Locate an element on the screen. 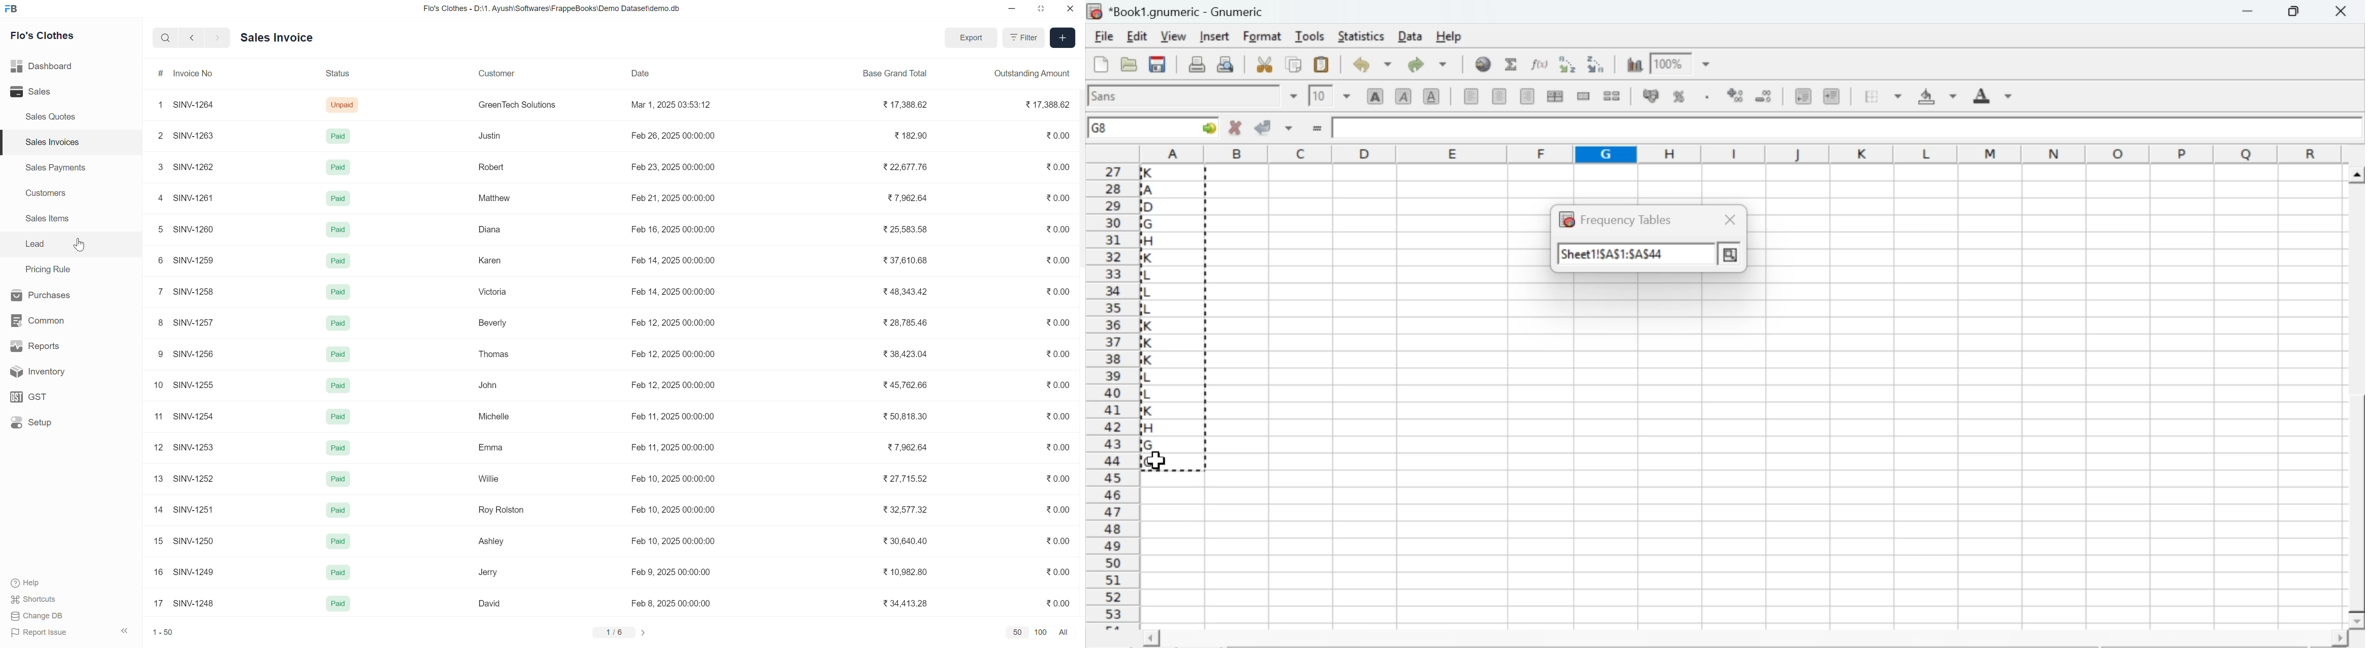  Jerry is located at coordinates (487, 573).